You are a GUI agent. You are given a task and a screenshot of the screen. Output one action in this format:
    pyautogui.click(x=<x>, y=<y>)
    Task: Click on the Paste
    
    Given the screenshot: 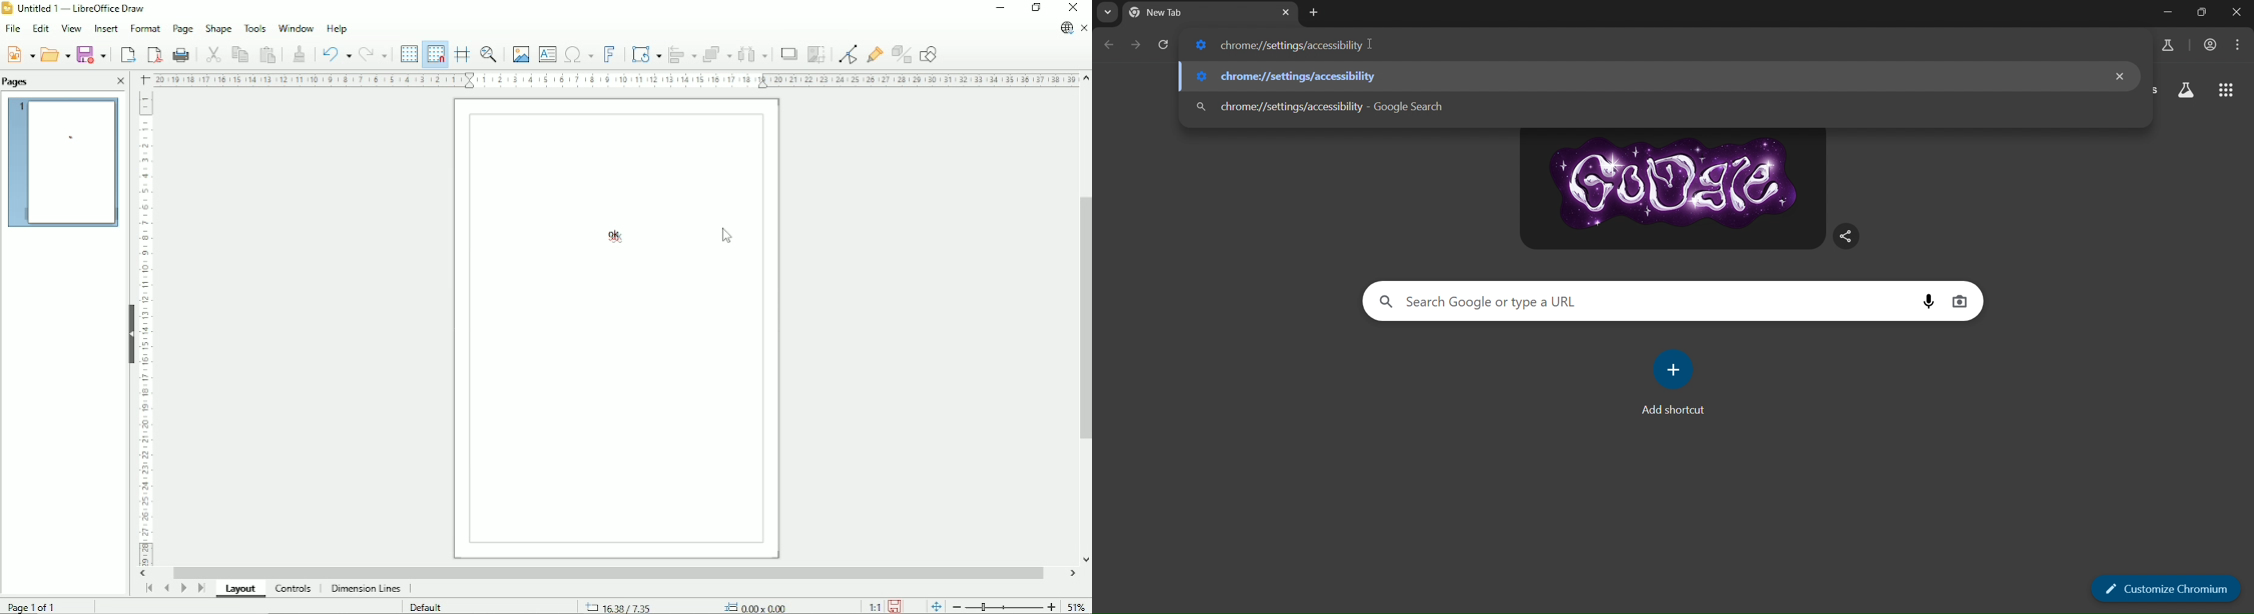 What is the action you would take?
    pyautogui.click(x=269, y=54)
    